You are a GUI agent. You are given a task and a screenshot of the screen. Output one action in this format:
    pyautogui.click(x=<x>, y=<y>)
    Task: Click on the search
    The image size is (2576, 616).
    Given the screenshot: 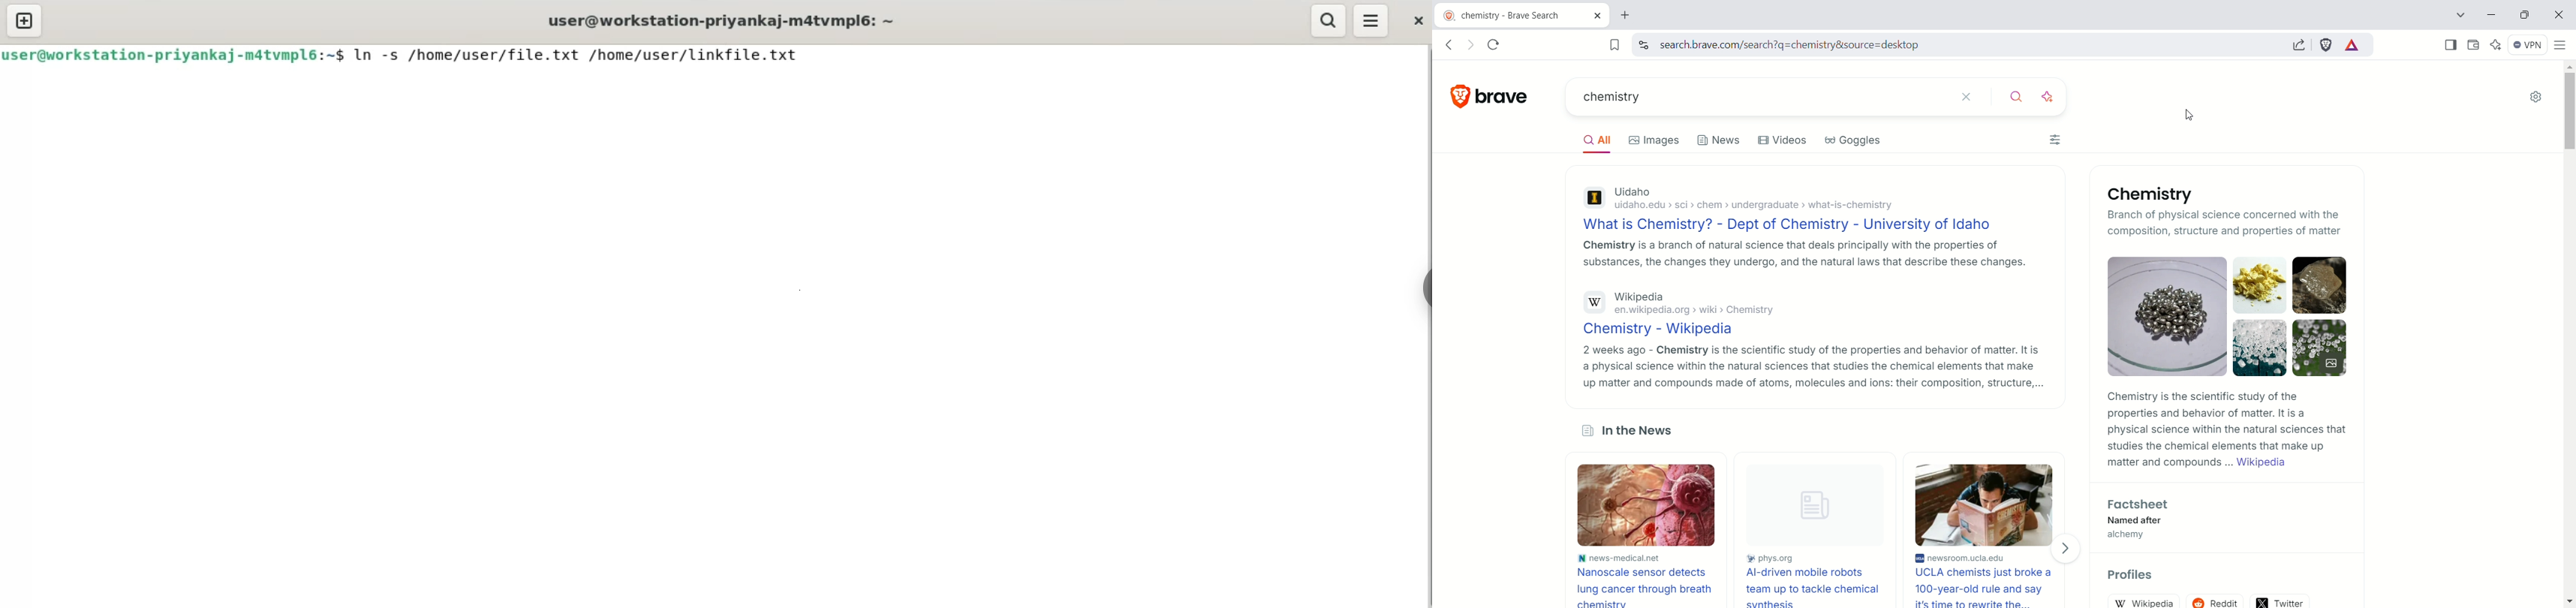 What is the action you would take?
    pyautogui.click(x=1328, y=20)
    